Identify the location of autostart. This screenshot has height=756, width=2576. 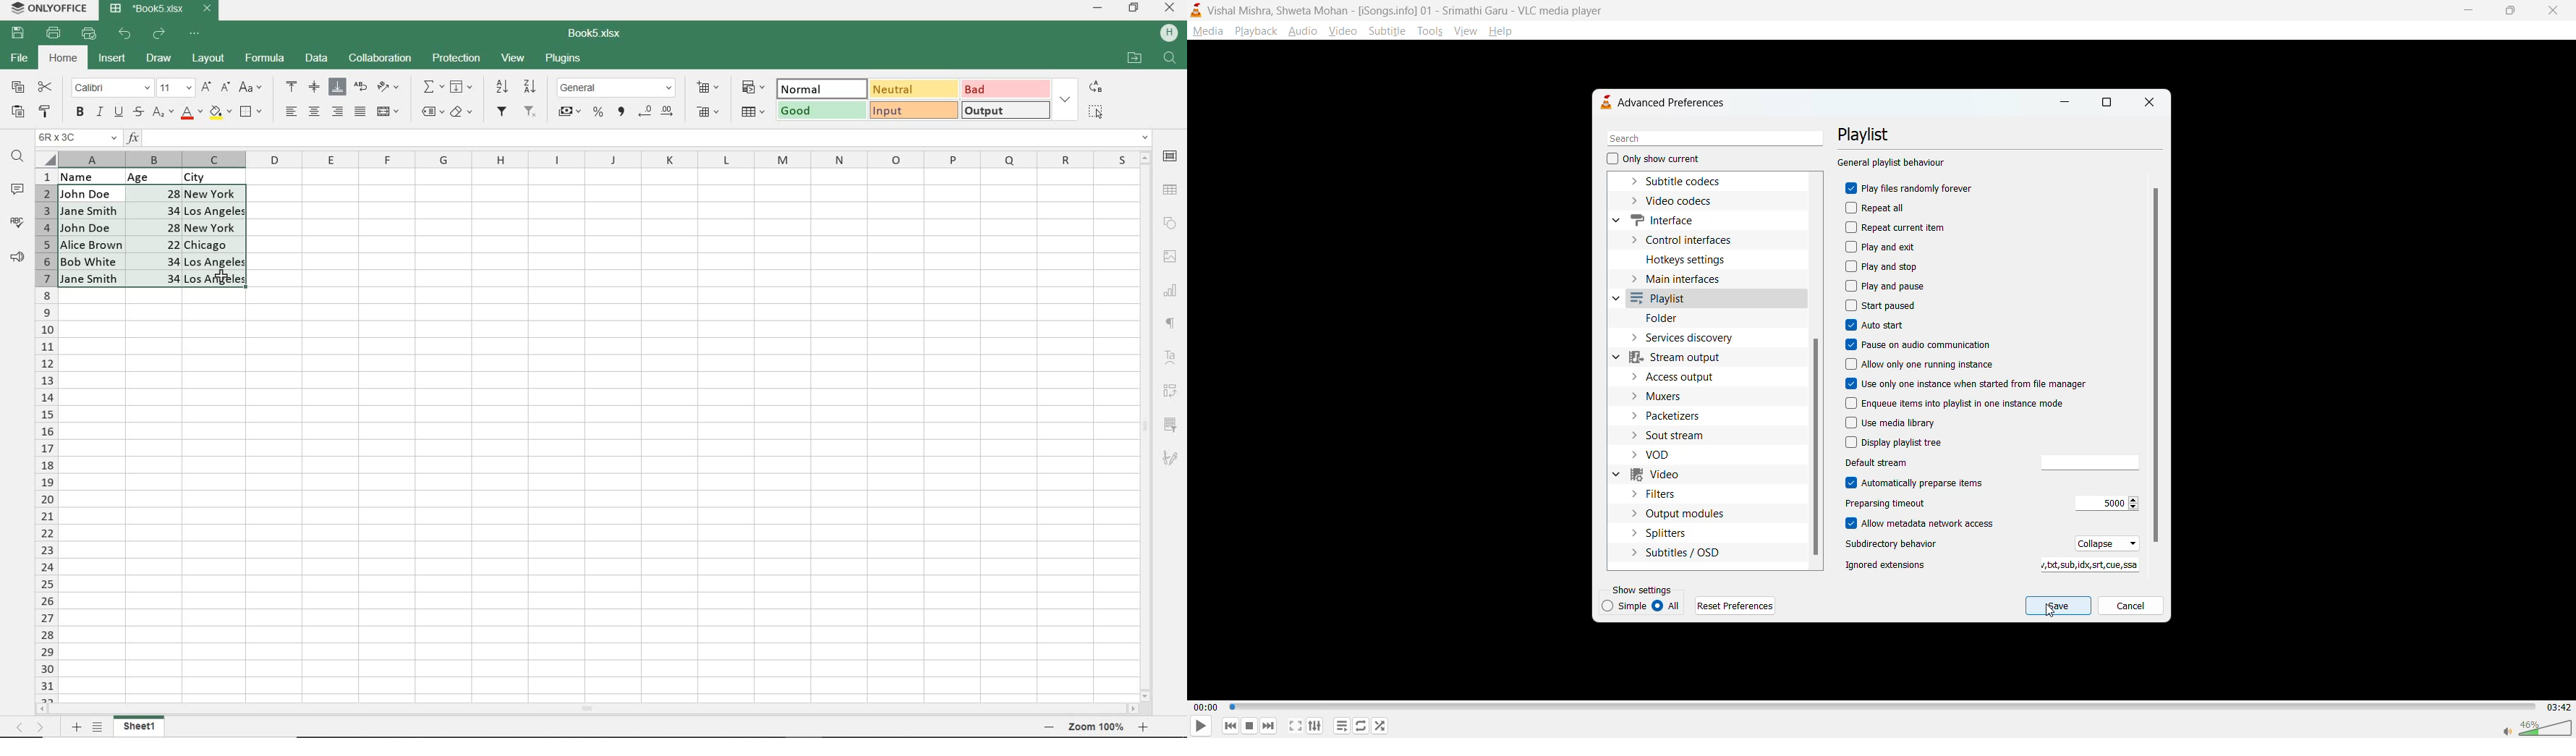
(1876, 326).